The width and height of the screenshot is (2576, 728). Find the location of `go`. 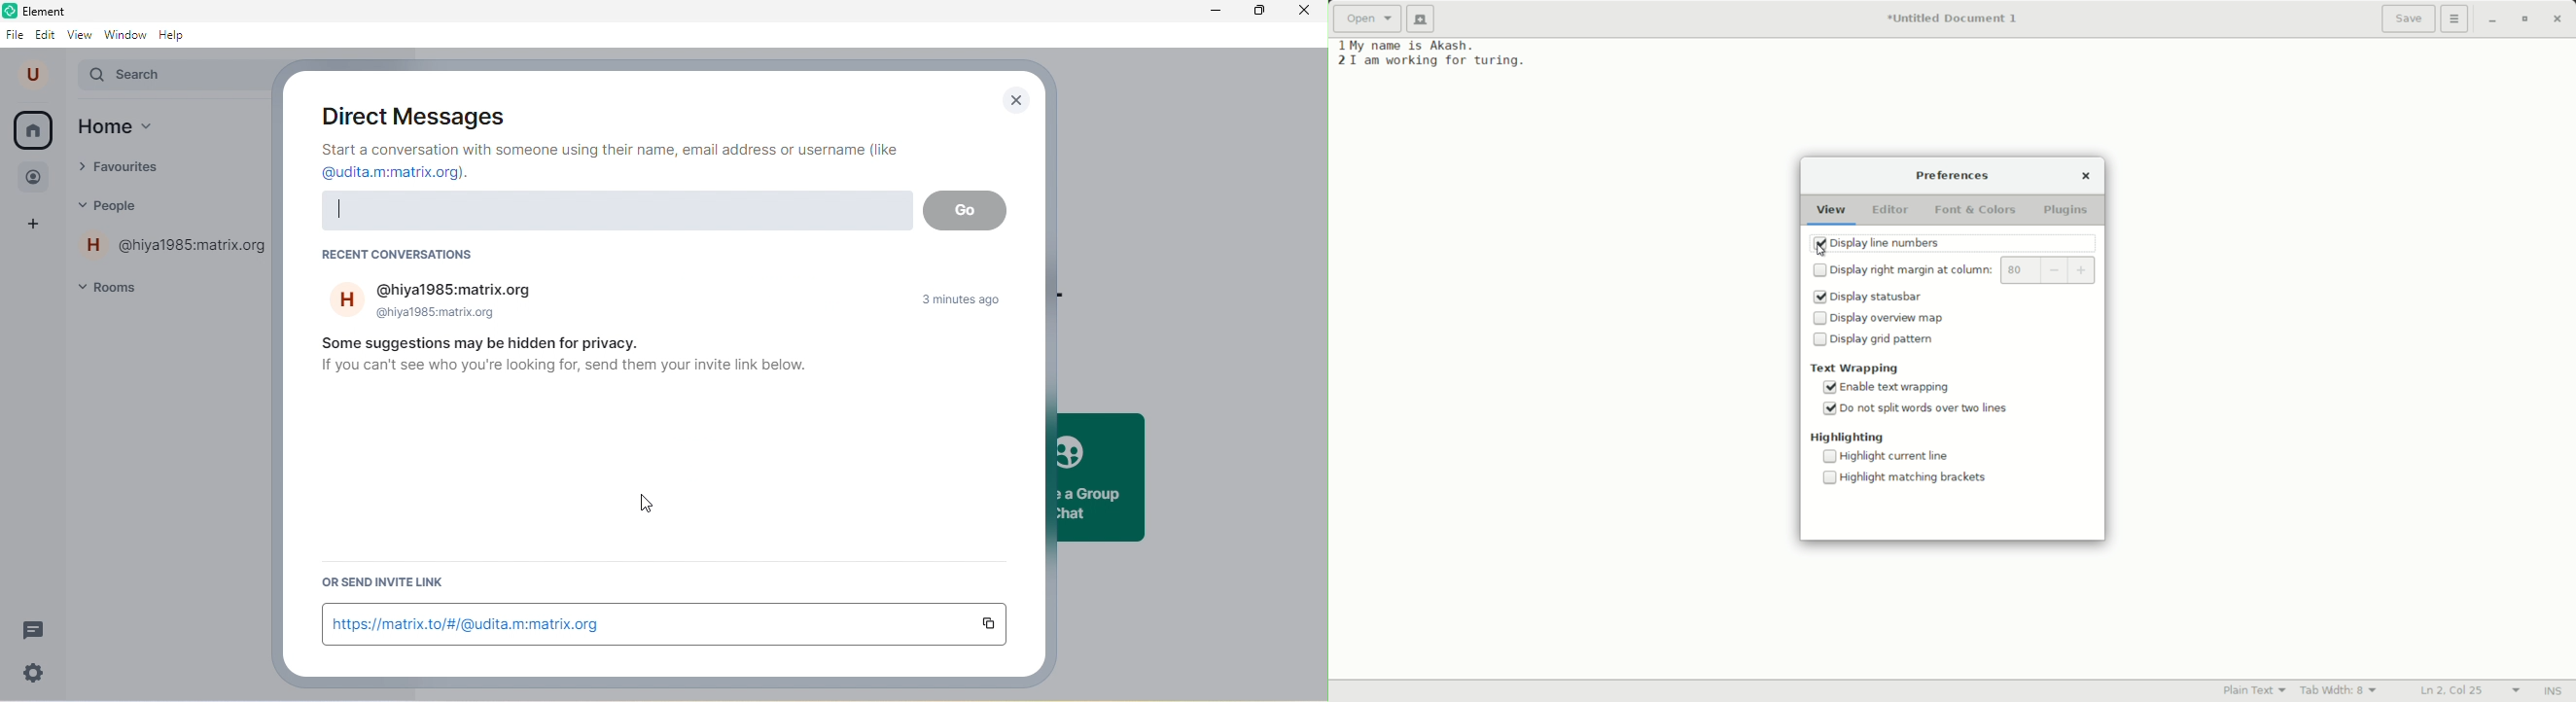

go is located at coordinates (966, 211).